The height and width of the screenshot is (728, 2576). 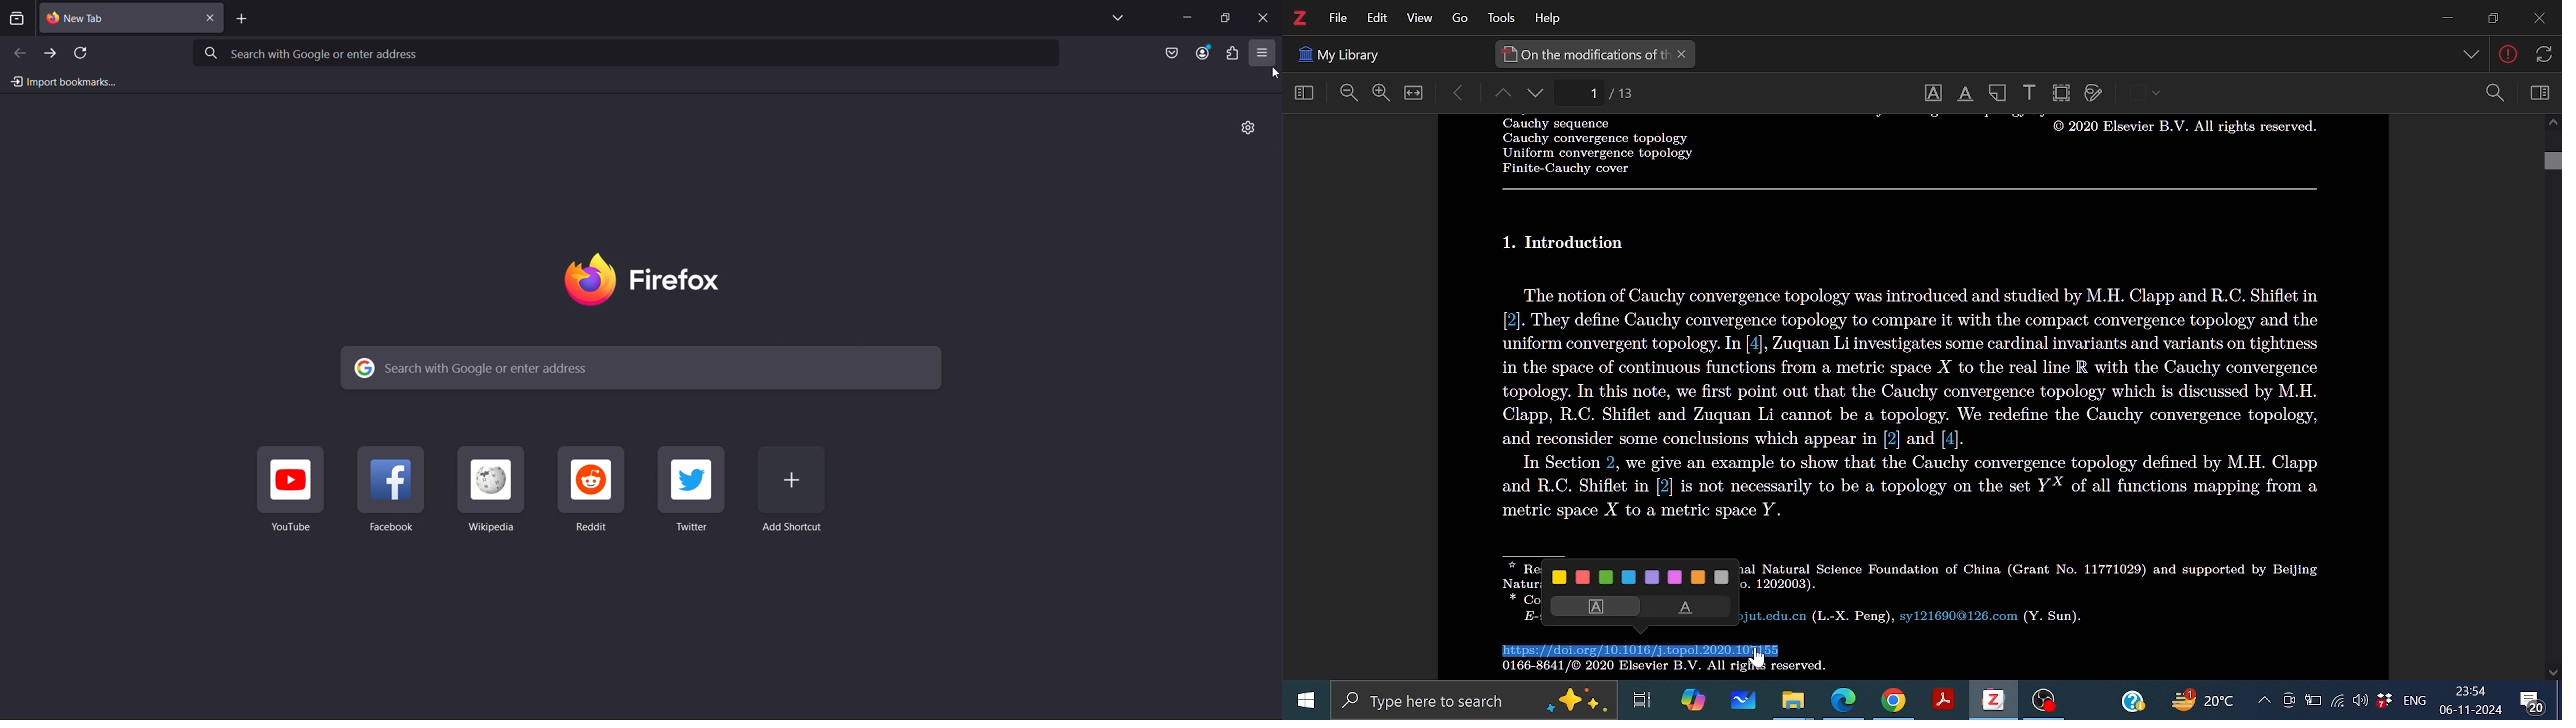 I want to click on , so click(x=2509, y=57).